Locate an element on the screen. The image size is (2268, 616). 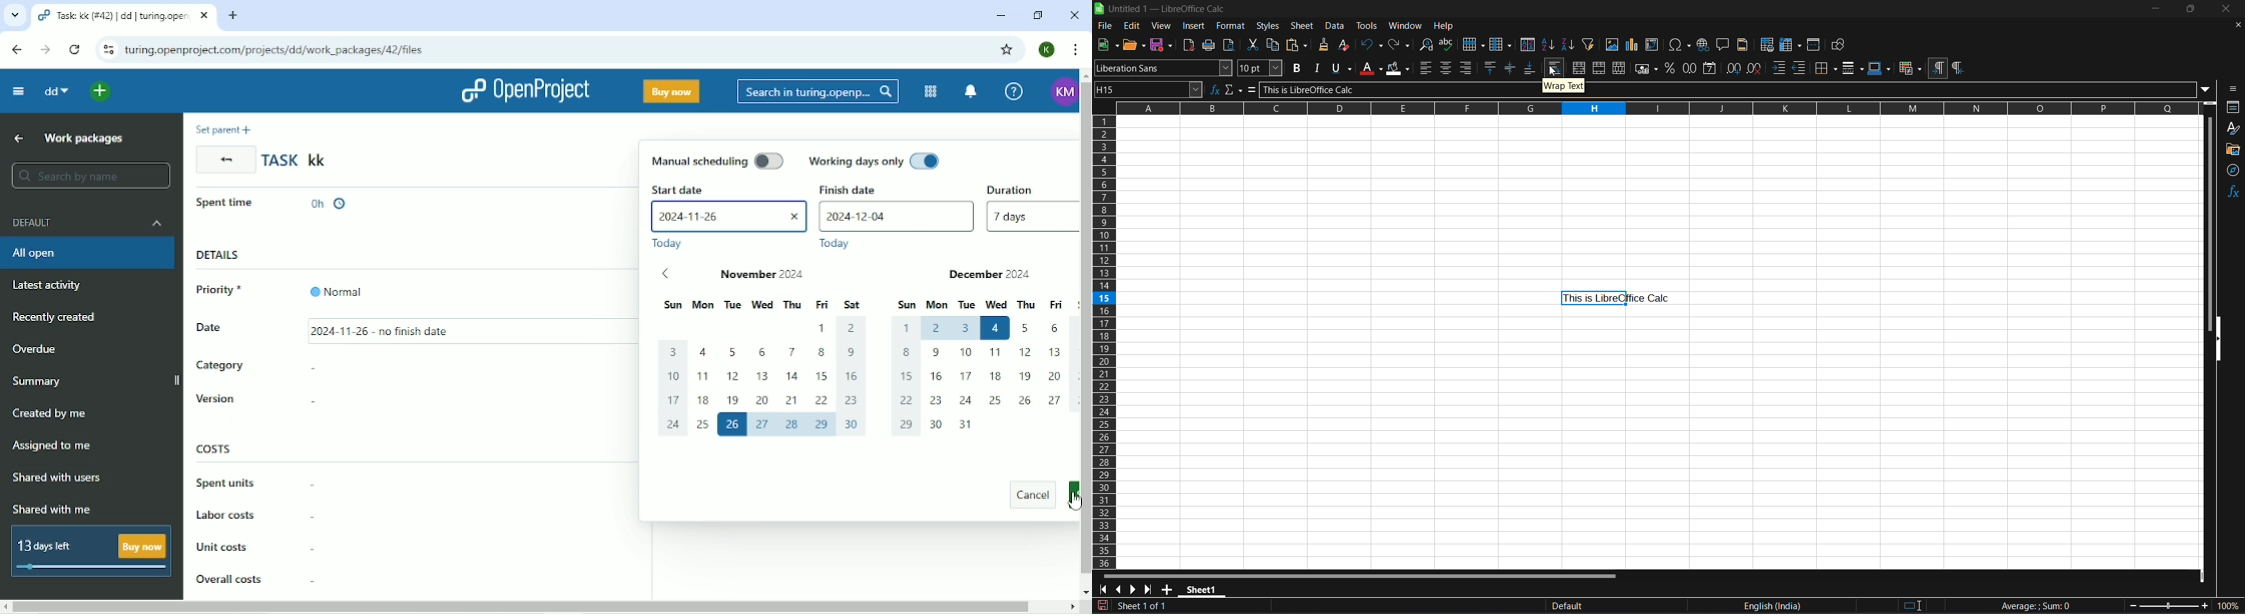
spelling is located at coordinates (1447, 44).